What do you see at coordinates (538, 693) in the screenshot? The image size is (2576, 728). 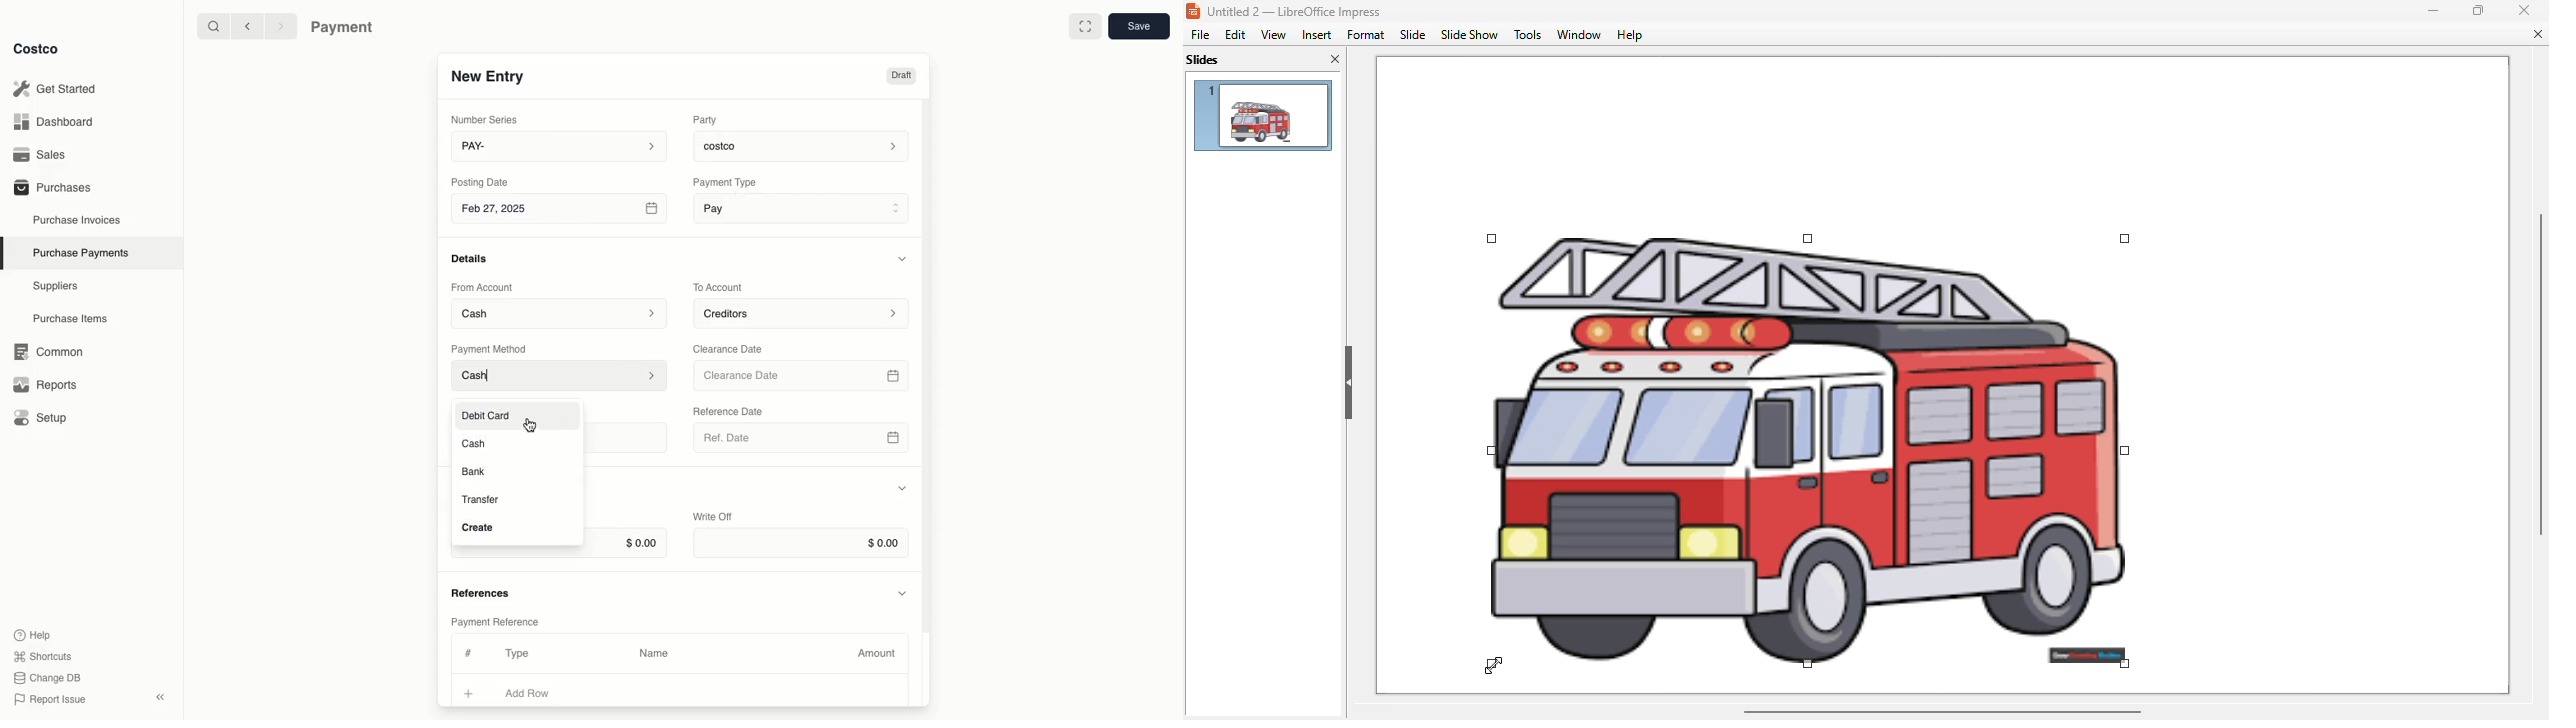 I see `Add Row` at bounding box center [538, 693].